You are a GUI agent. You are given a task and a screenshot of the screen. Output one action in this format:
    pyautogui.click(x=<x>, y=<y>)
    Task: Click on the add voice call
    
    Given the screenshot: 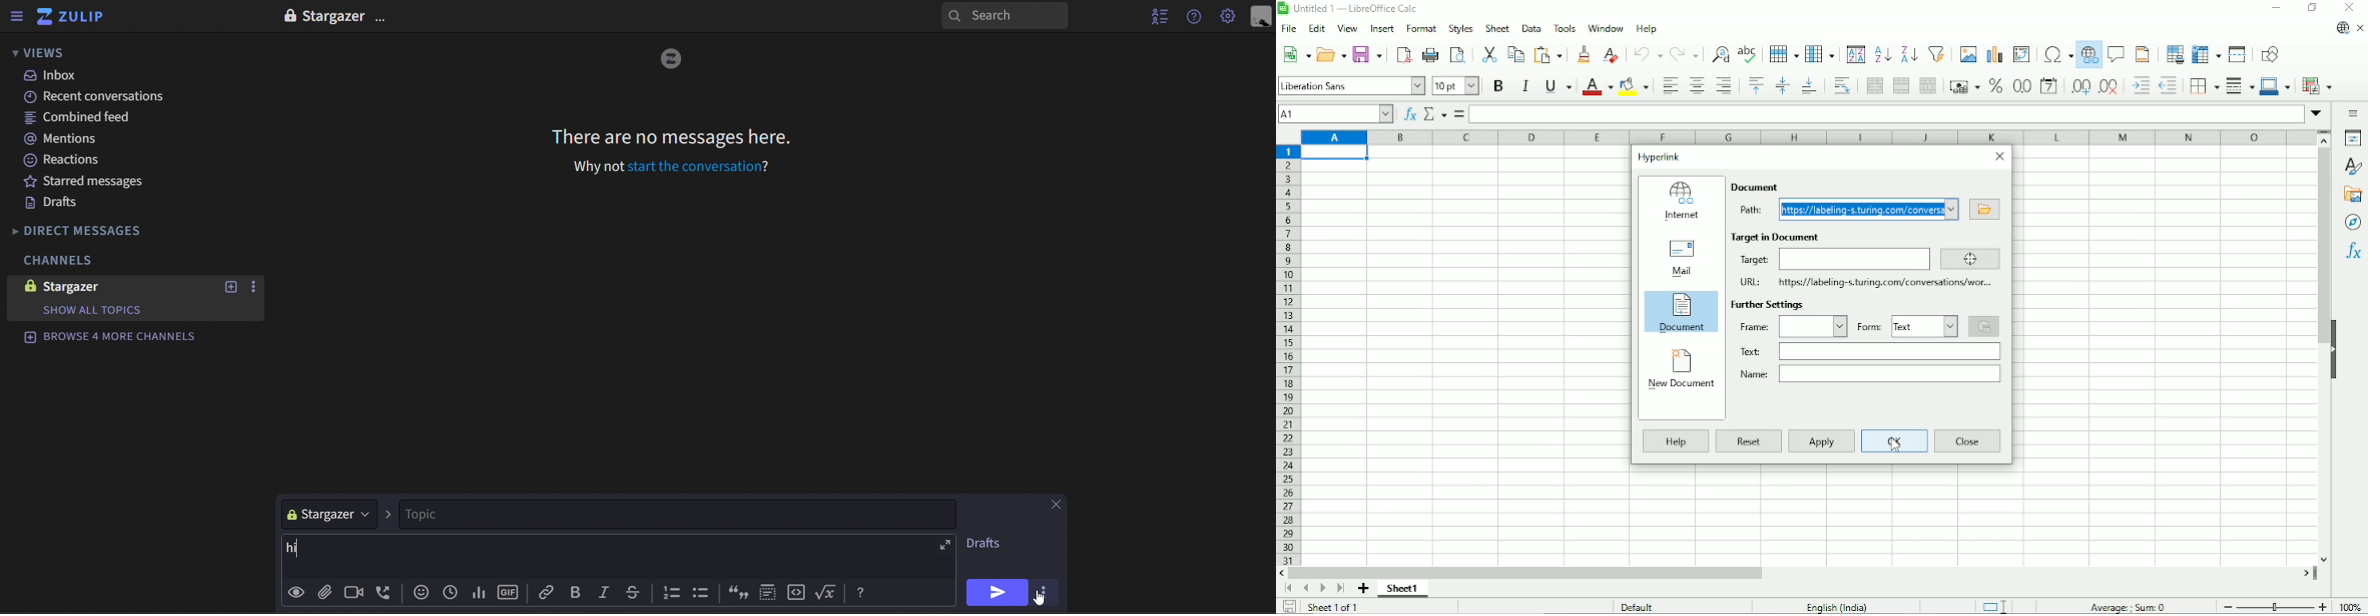 What is the action you would take?
    pyautogui.click(x=385, y=593)
    